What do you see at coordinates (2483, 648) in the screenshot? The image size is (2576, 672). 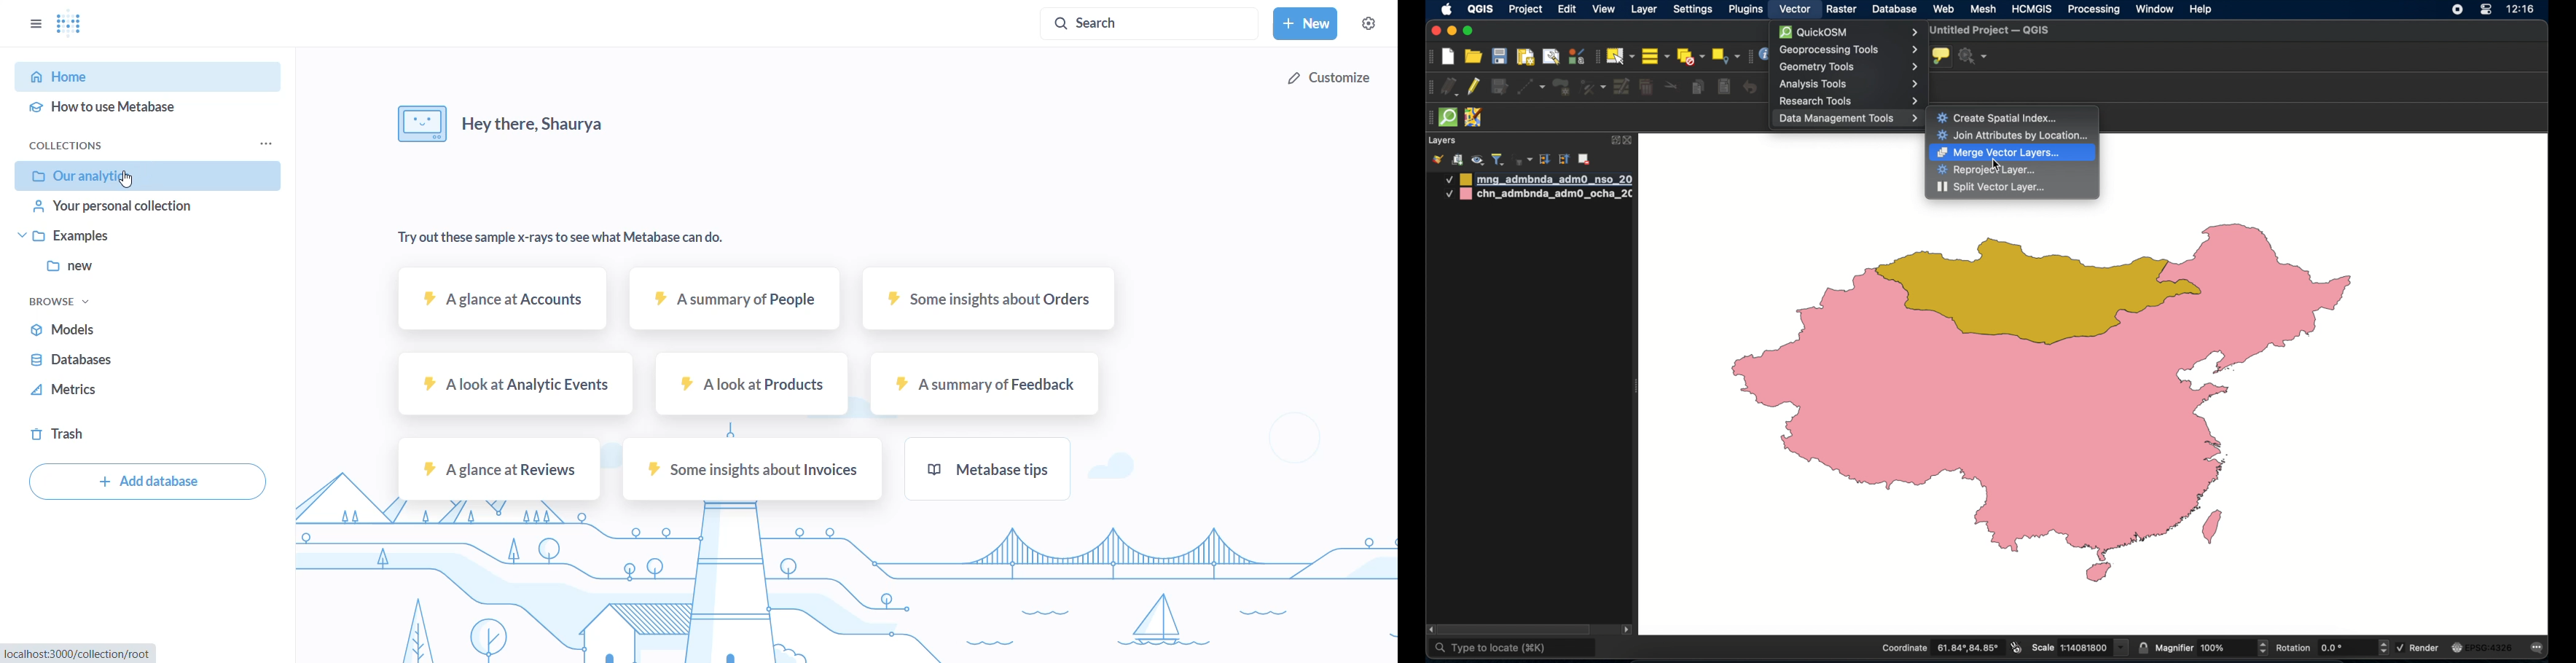 I see `EPSG:4326` at bounding box center [2483, 648].